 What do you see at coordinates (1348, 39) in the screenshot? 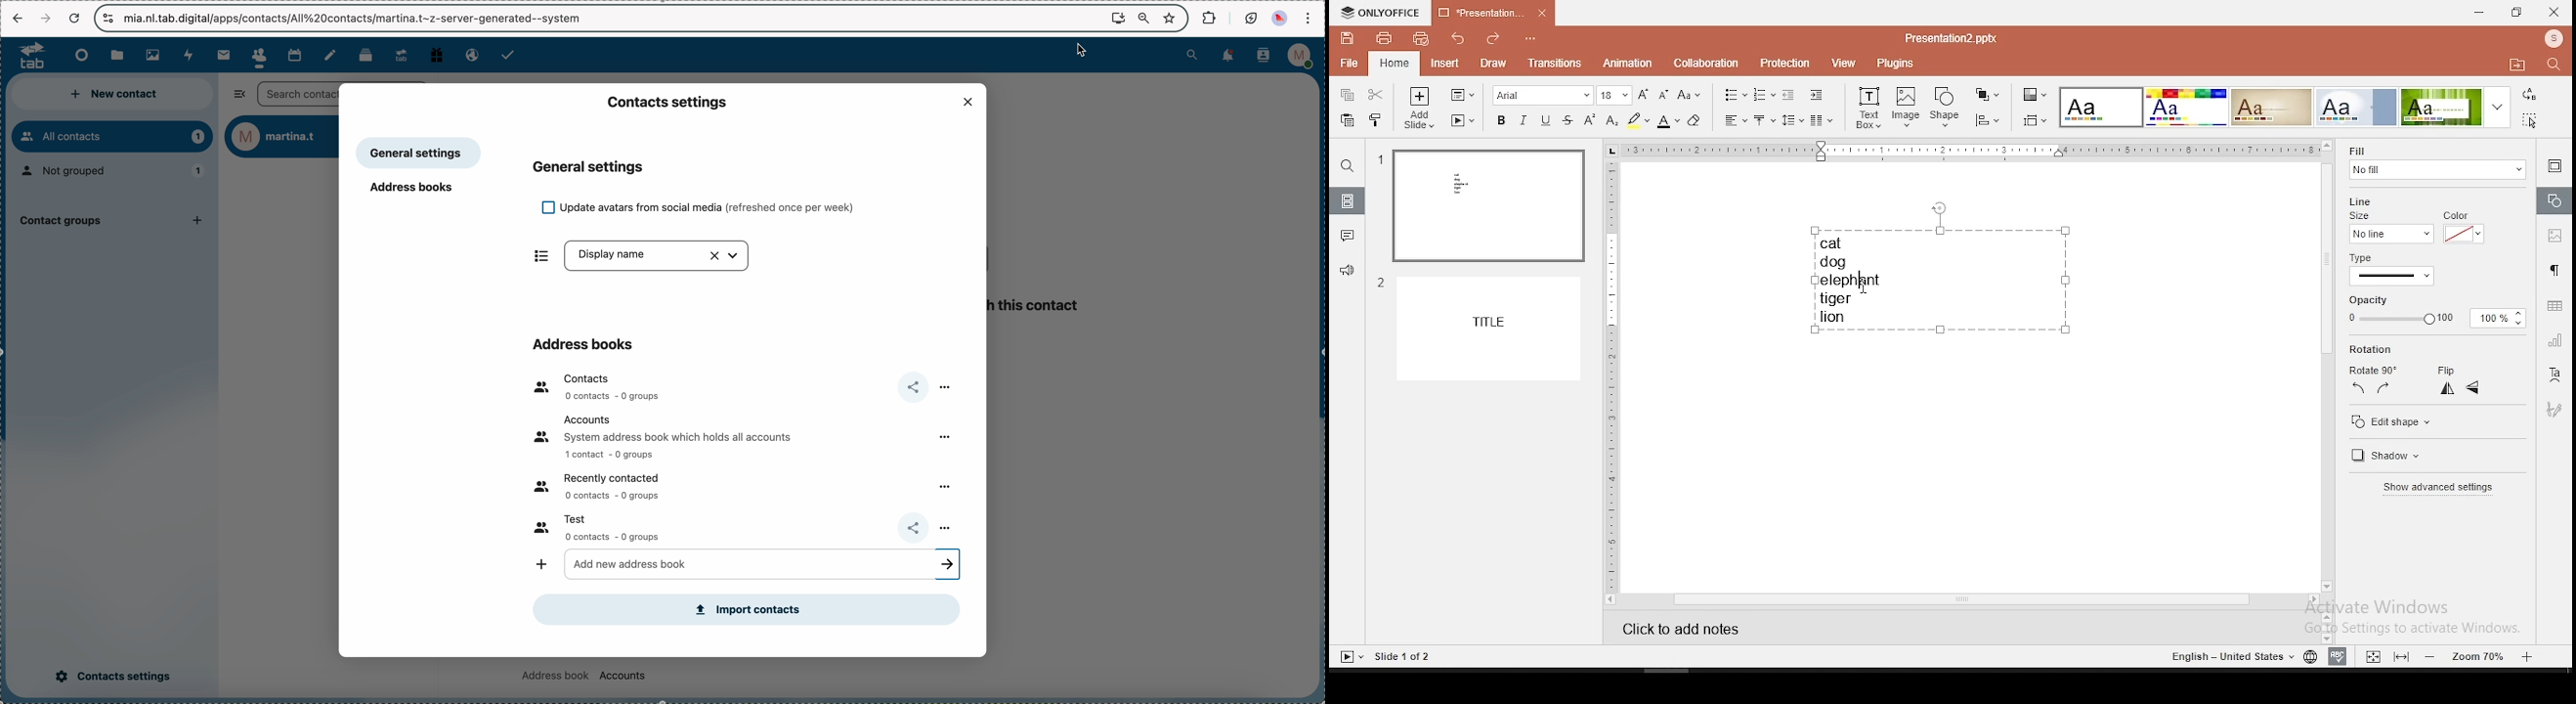
I see `save` at bounding box center [1348, 39].